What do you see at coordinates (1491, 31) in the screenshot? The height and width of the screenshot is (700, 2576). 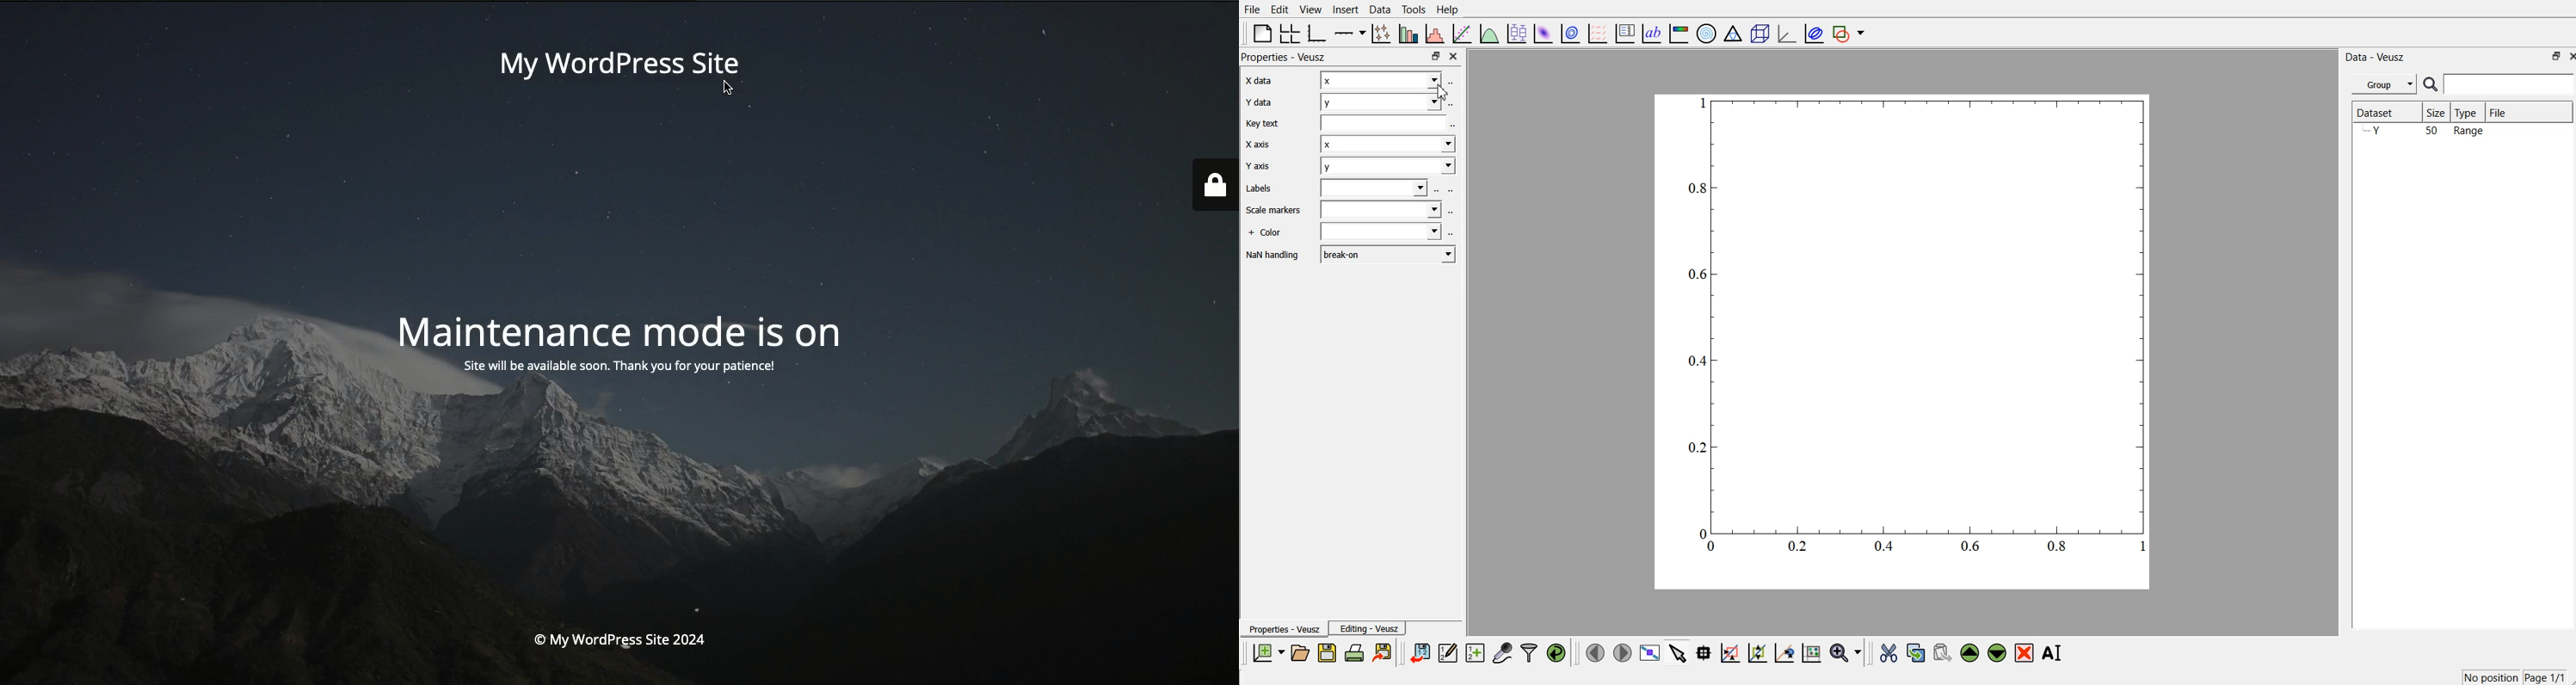 I see `plot a function` at bounding box center [1491, 31].